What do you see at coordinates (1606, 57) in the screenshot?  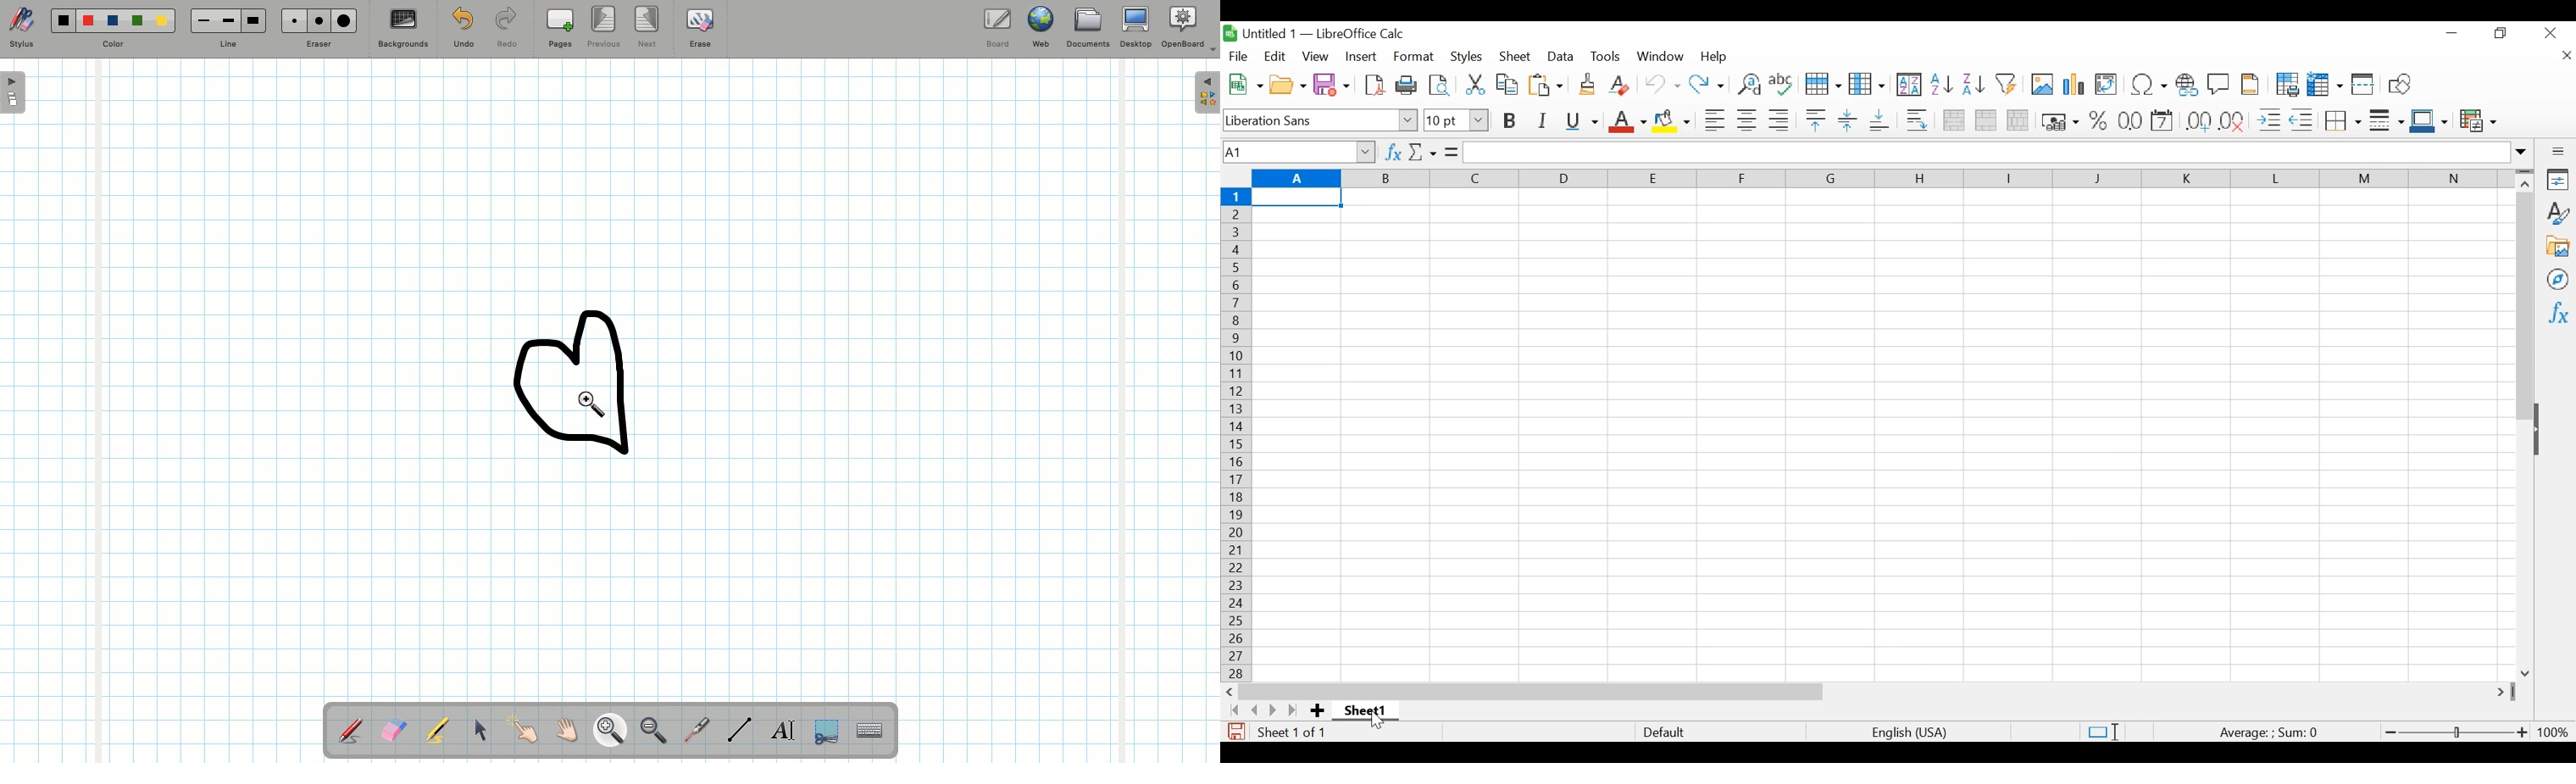 I see `Tools` at bounding box center [1606, 57].